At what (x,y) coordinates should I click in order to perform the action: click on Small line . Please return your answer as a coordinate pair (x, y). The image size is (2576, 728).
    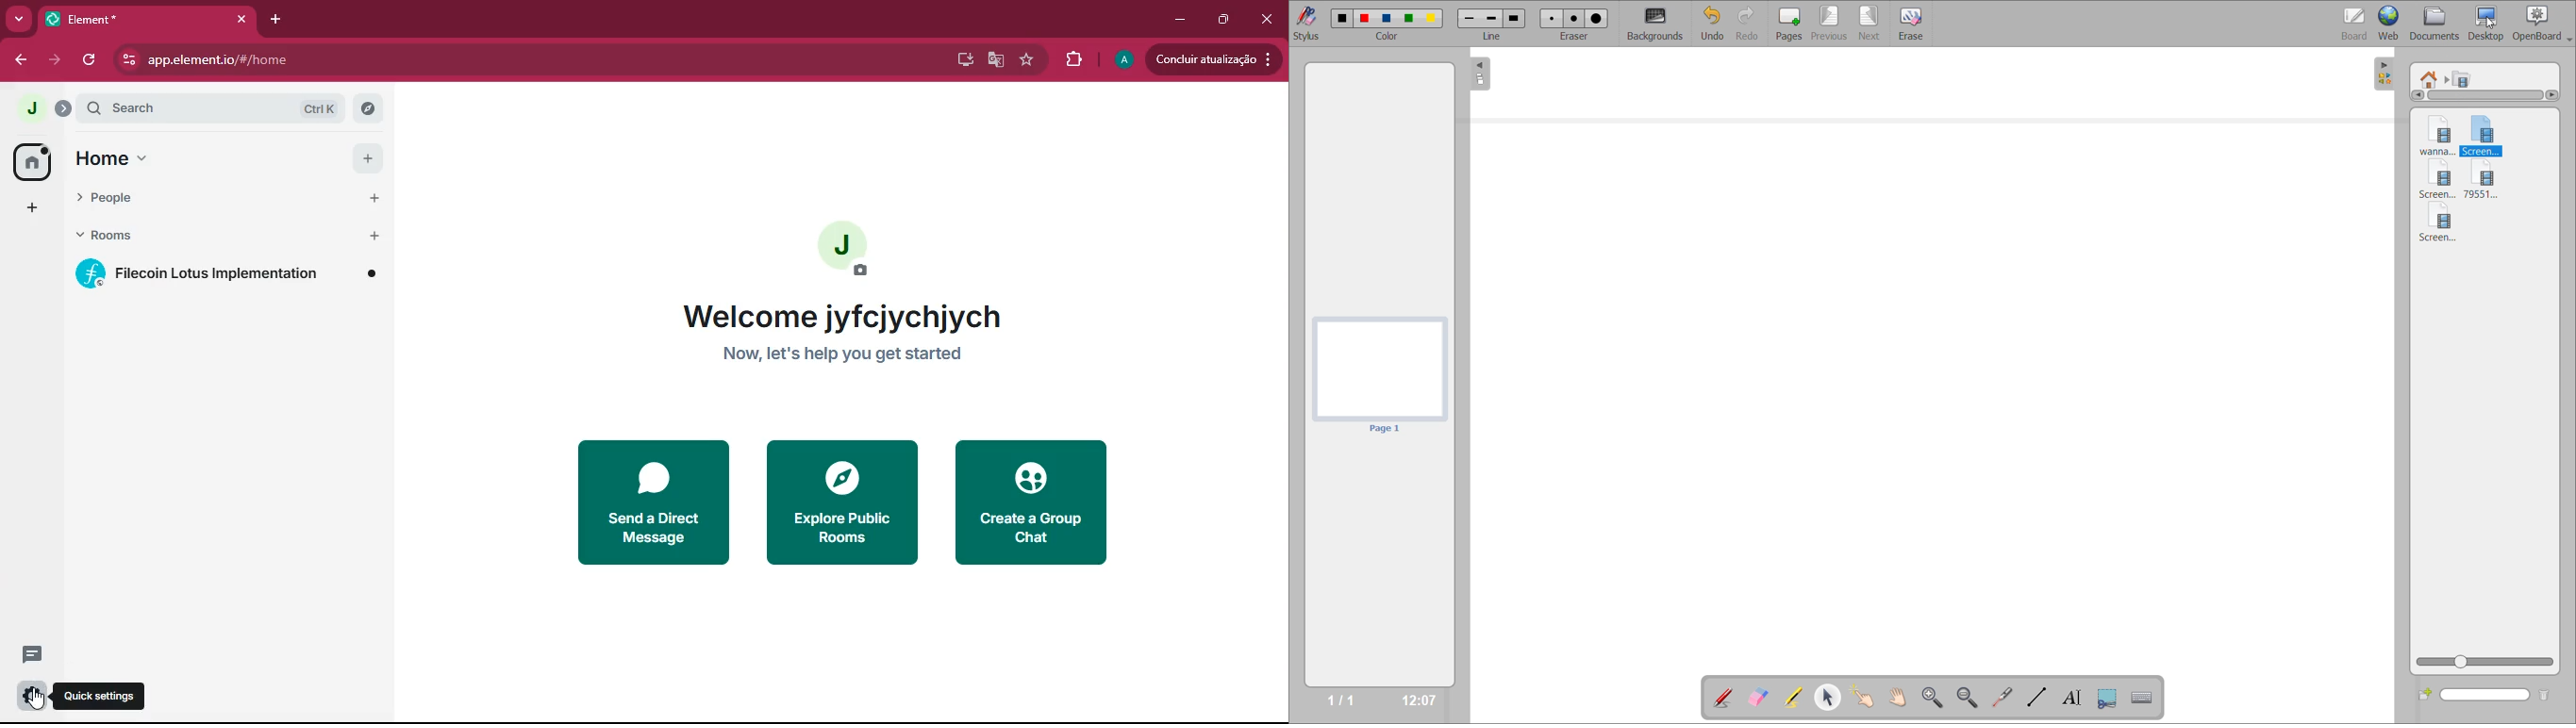
    Looking at the image, I should click on (1468, 18).